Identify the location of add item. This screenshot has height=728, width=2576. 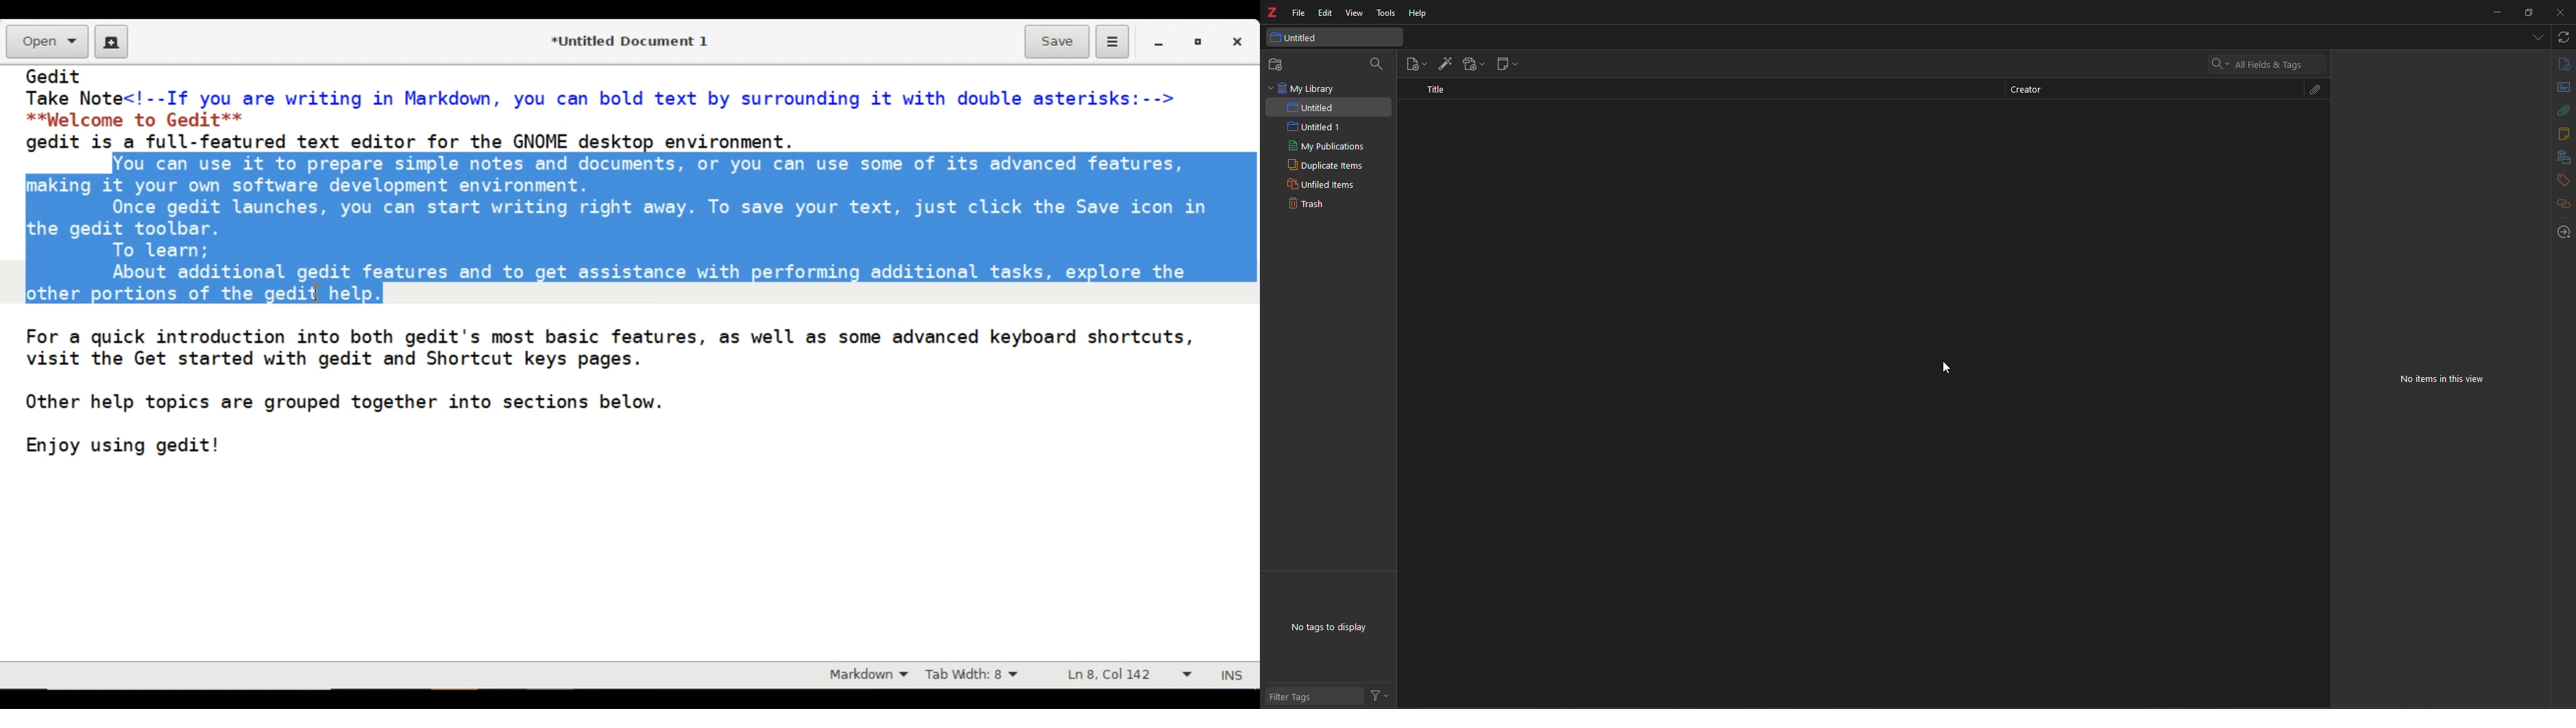
(1444, 62).